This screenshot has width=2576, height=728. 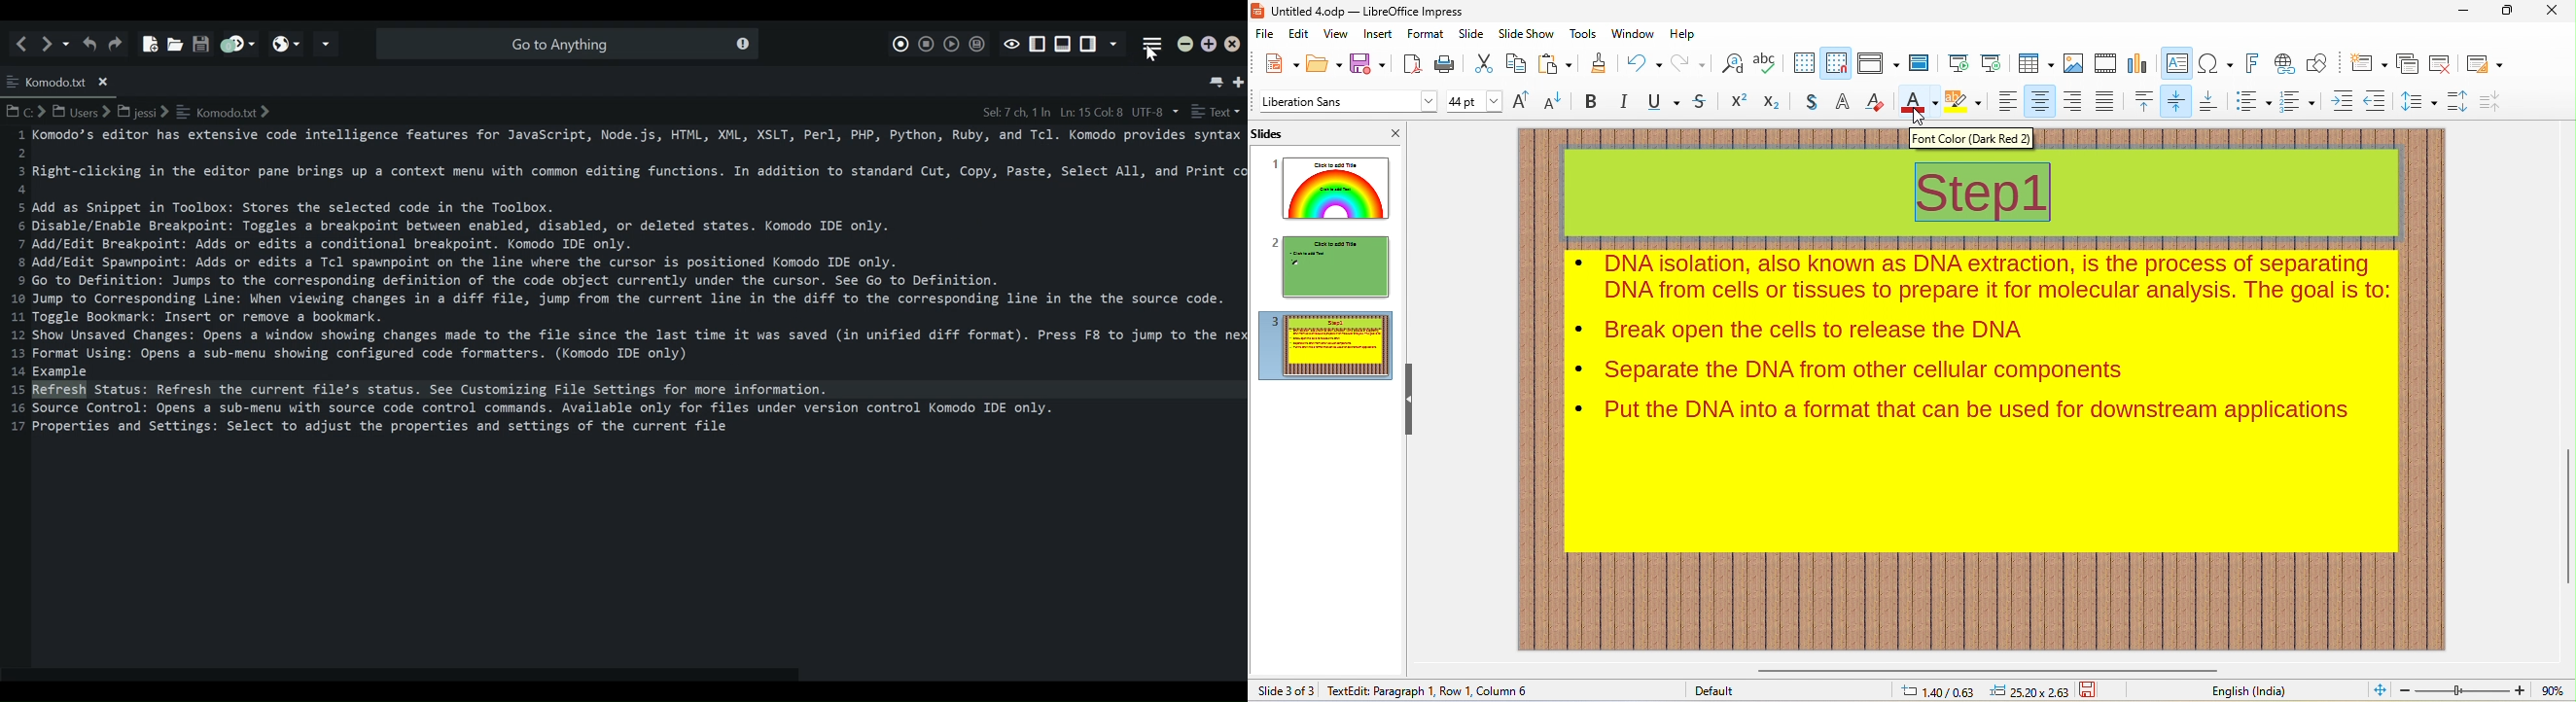 I want to click on master slide, so click(x=1920, y=64).